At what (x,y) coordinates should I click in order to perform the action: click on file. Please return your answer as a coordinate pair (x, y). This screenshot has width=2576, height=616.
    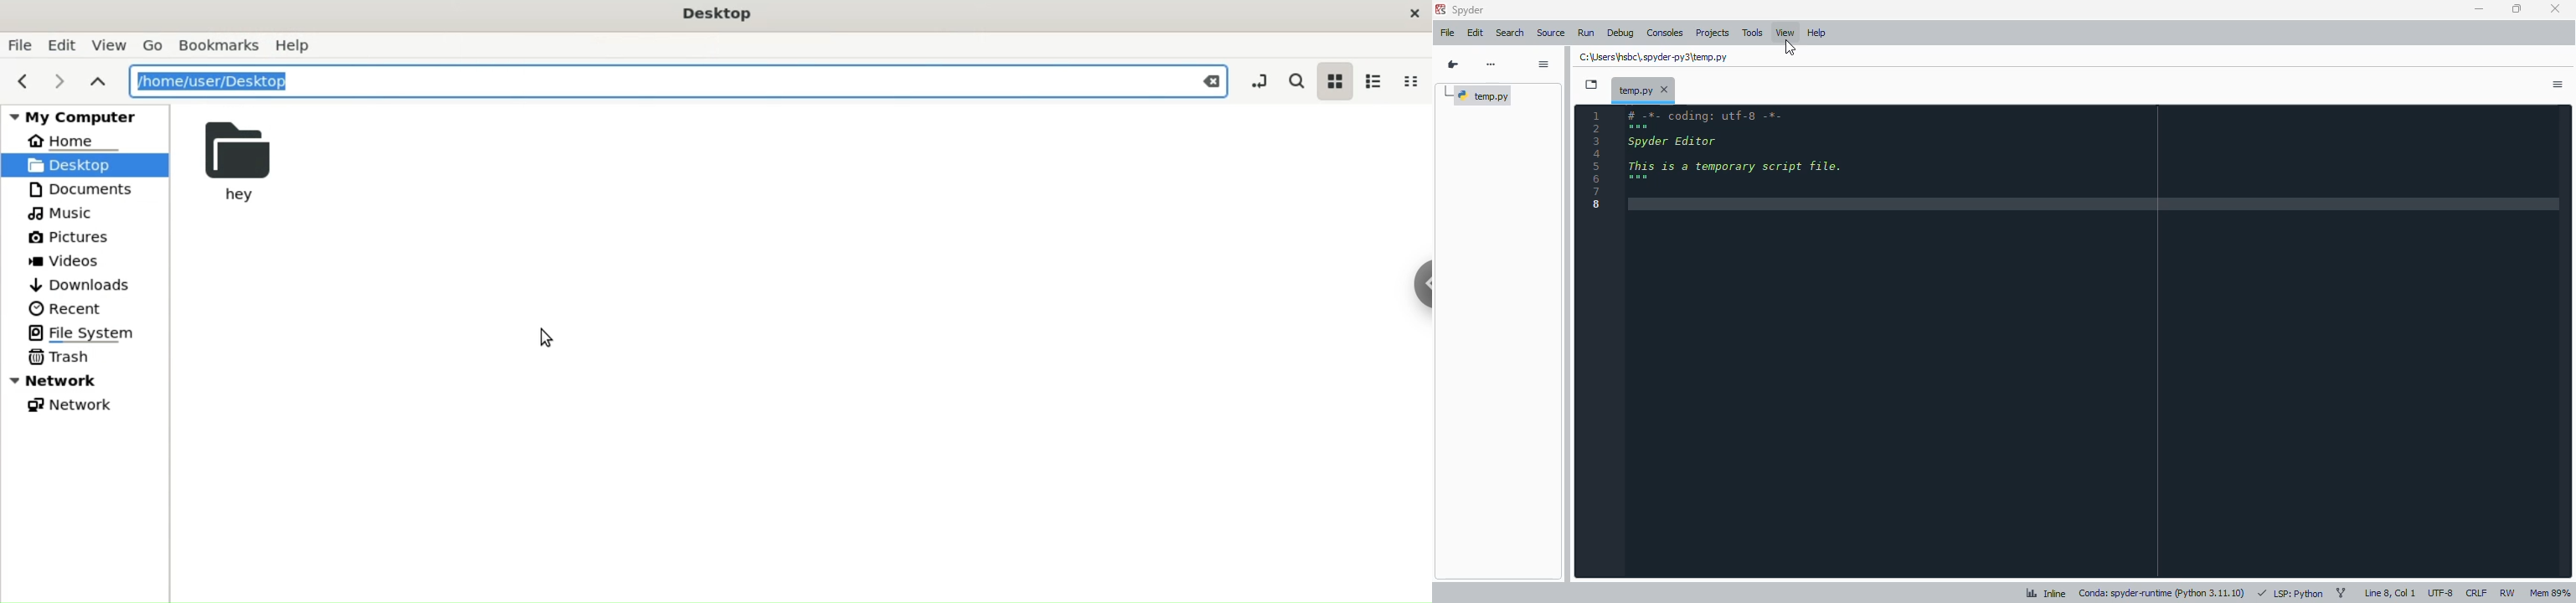
    Looking at the image, I should click on (1448, 33).